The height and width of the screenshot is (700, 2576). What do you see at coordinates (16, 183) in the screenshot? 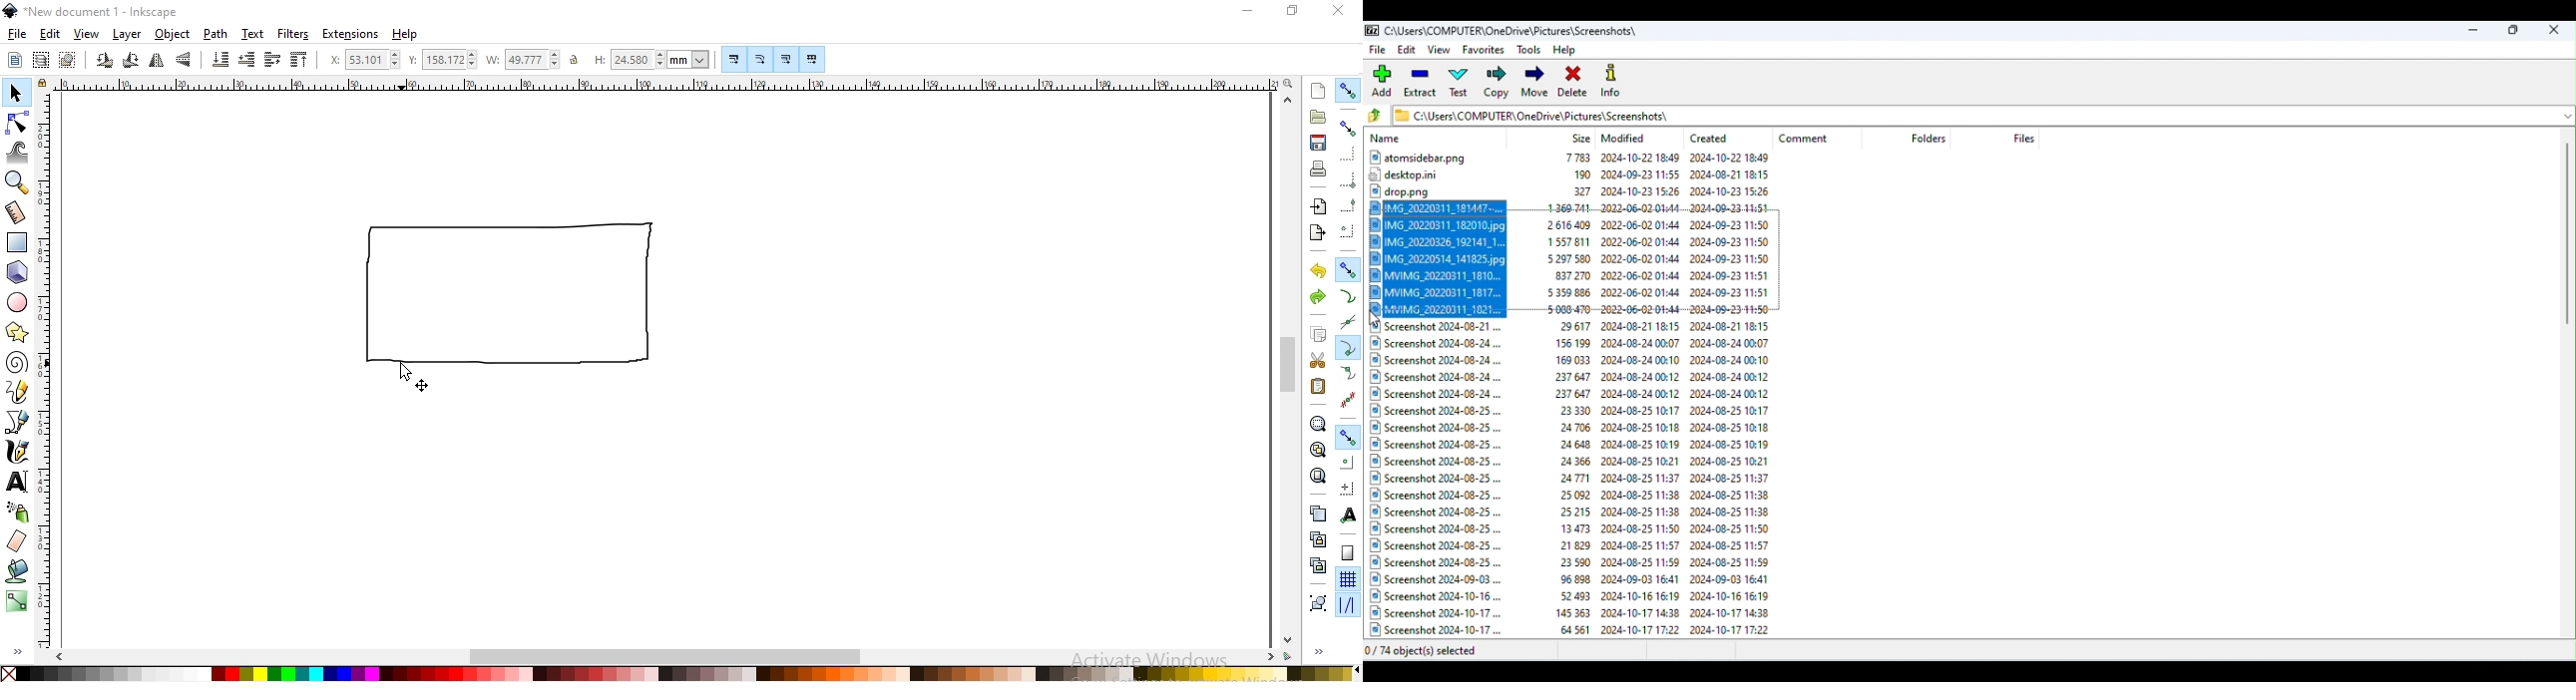
I see `zoom in or zoom out` at bounding box center [16, 183].